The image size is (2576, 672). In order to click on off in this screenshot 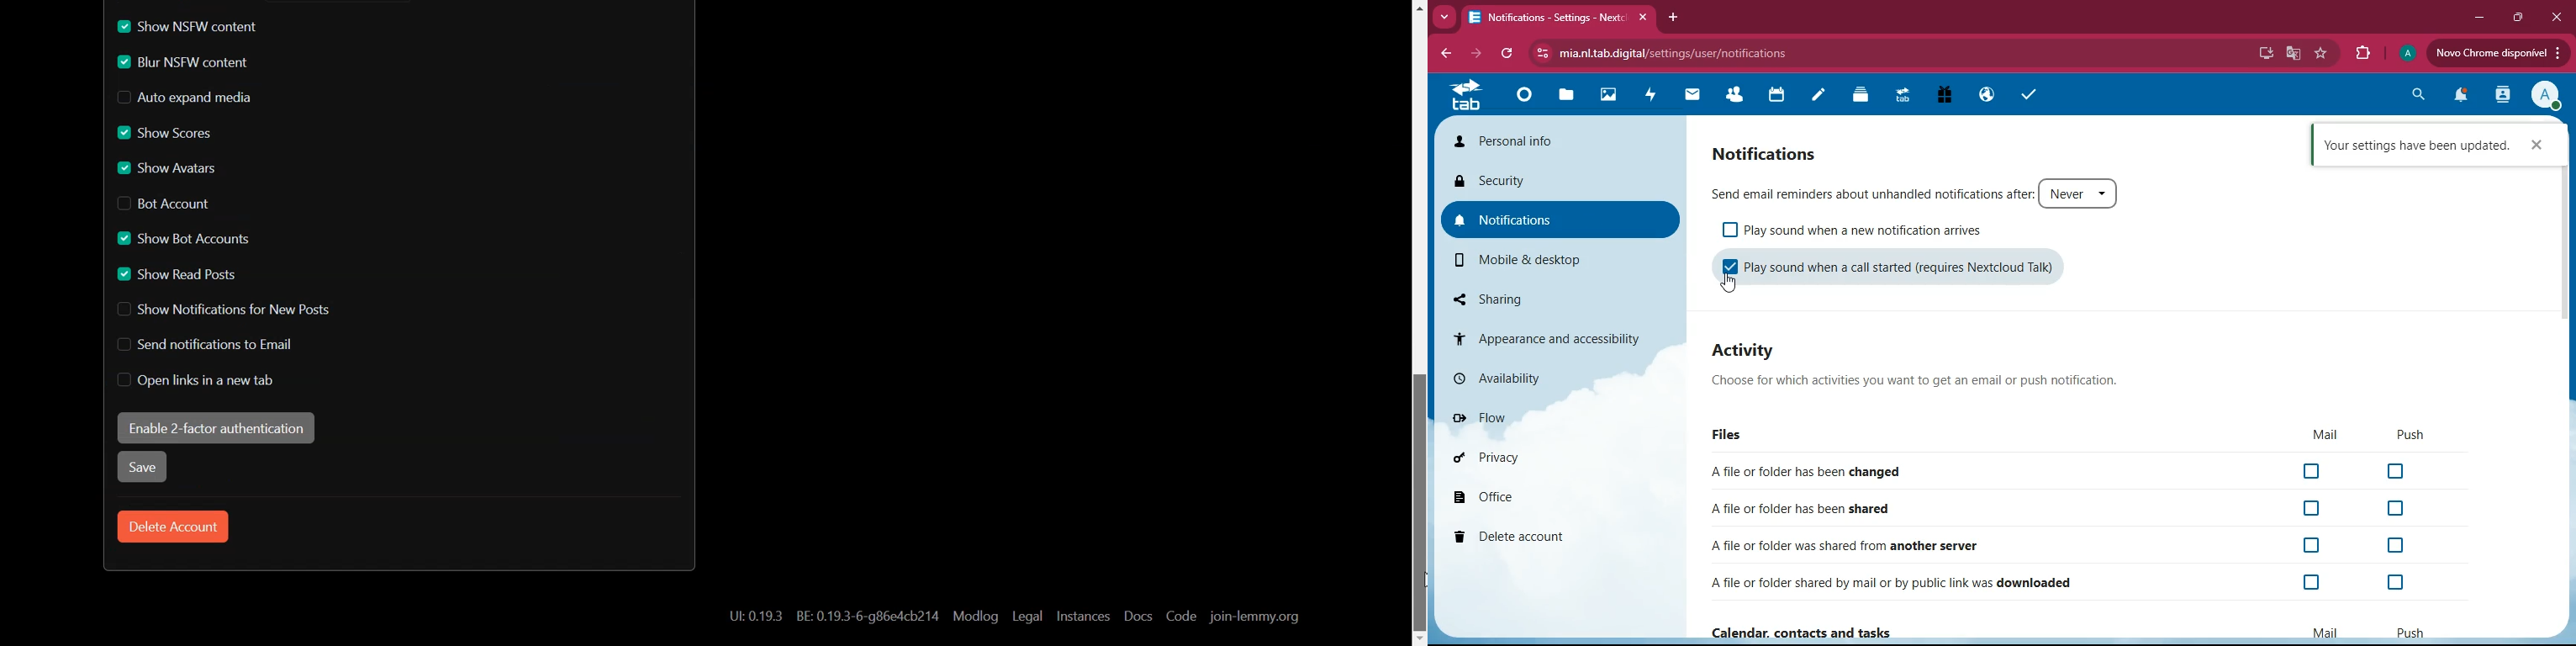, I will do `click(2313, 544)`.